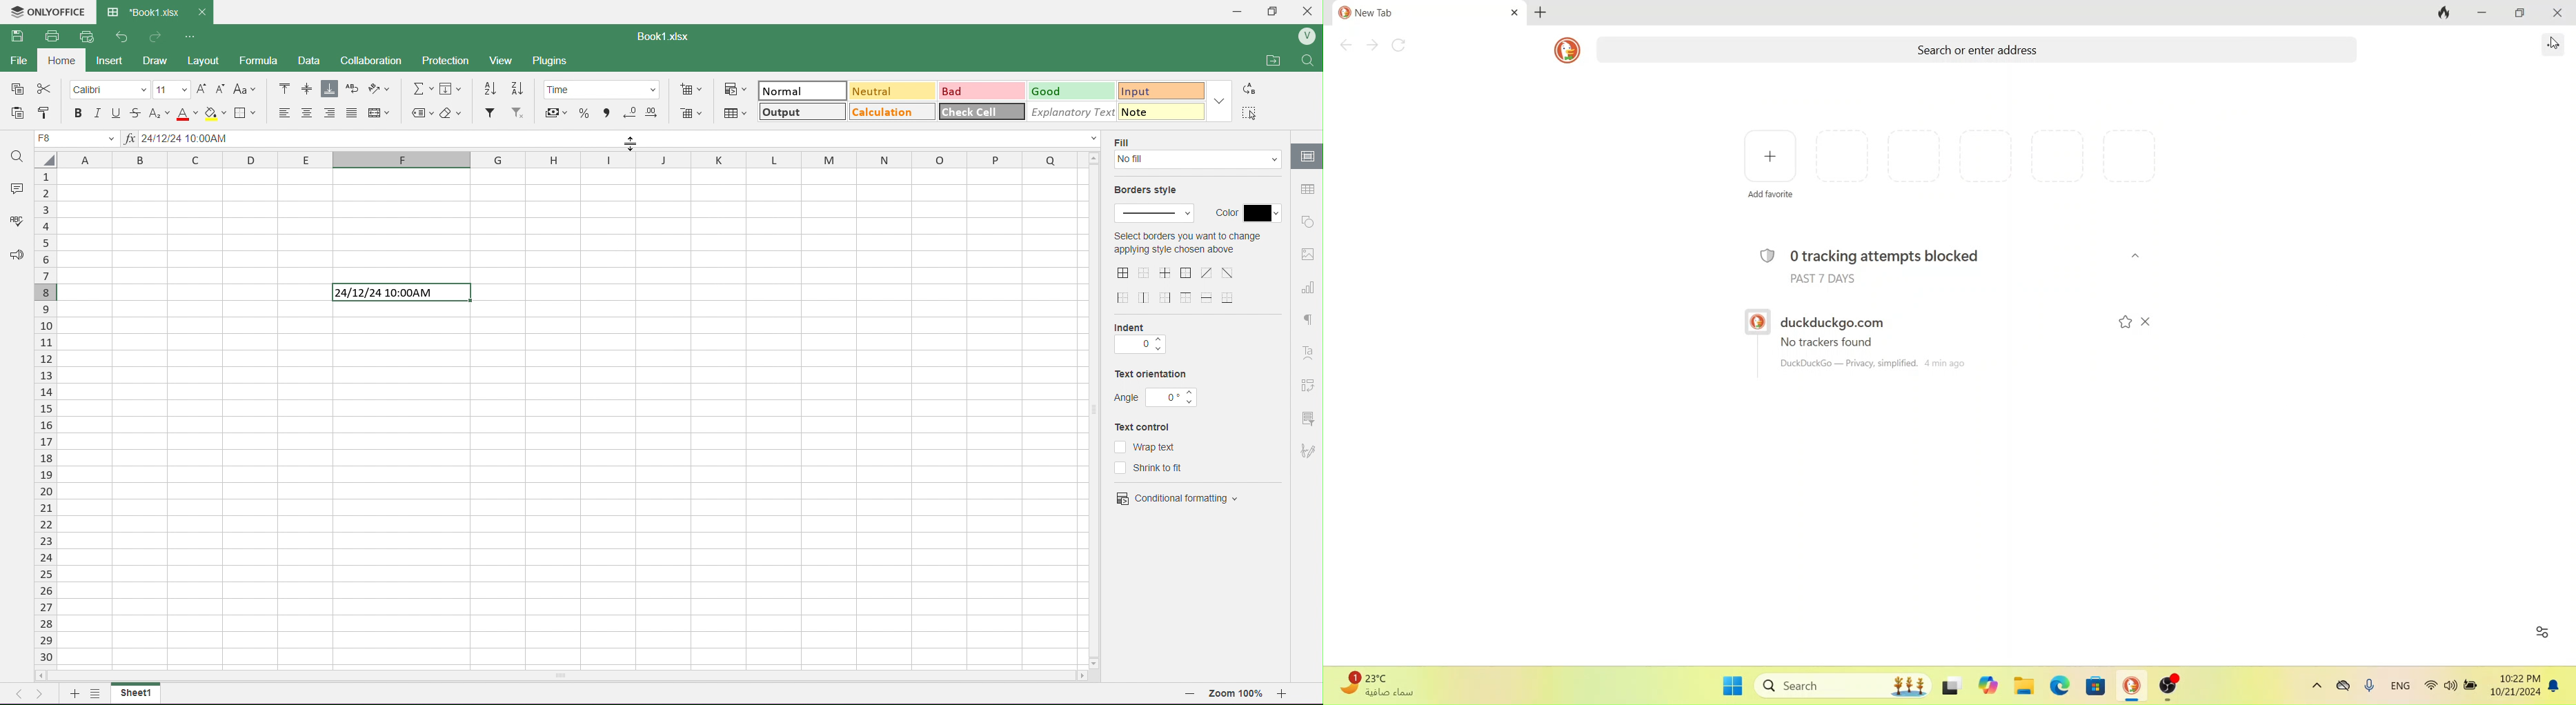  Describe the element at coordinates (2445, 14) in the screenshot. I see `` at that location.